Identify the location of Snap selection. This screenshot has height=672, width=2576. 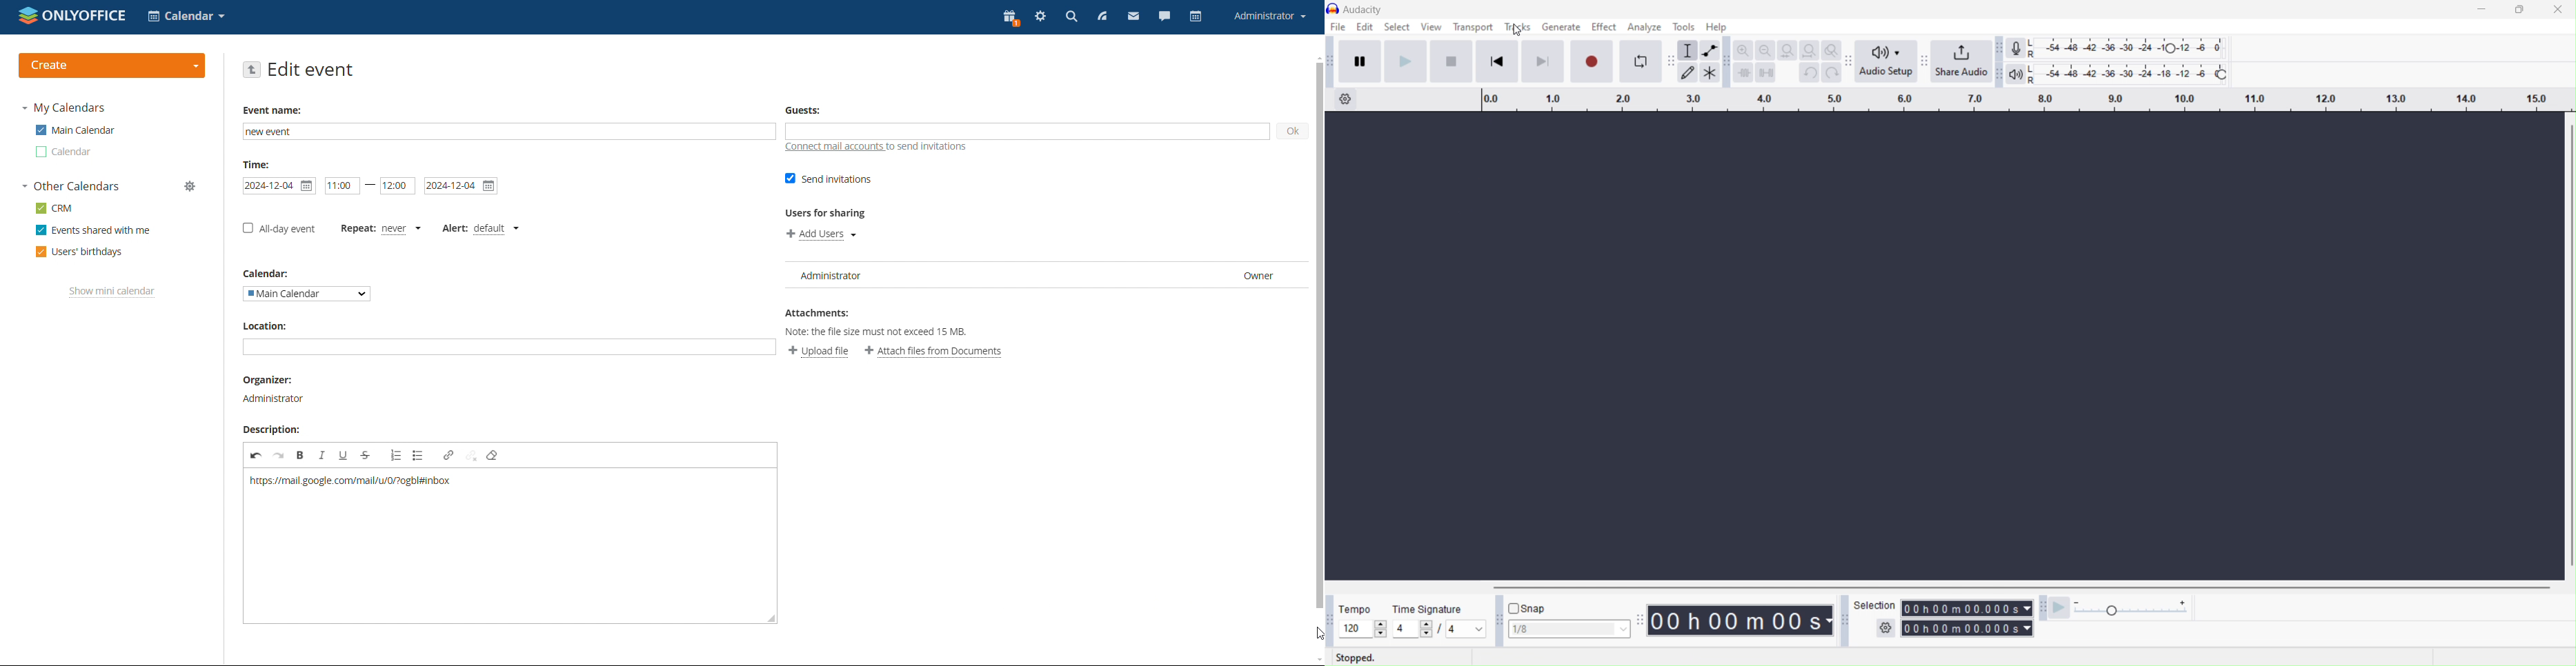
(1568, 629).